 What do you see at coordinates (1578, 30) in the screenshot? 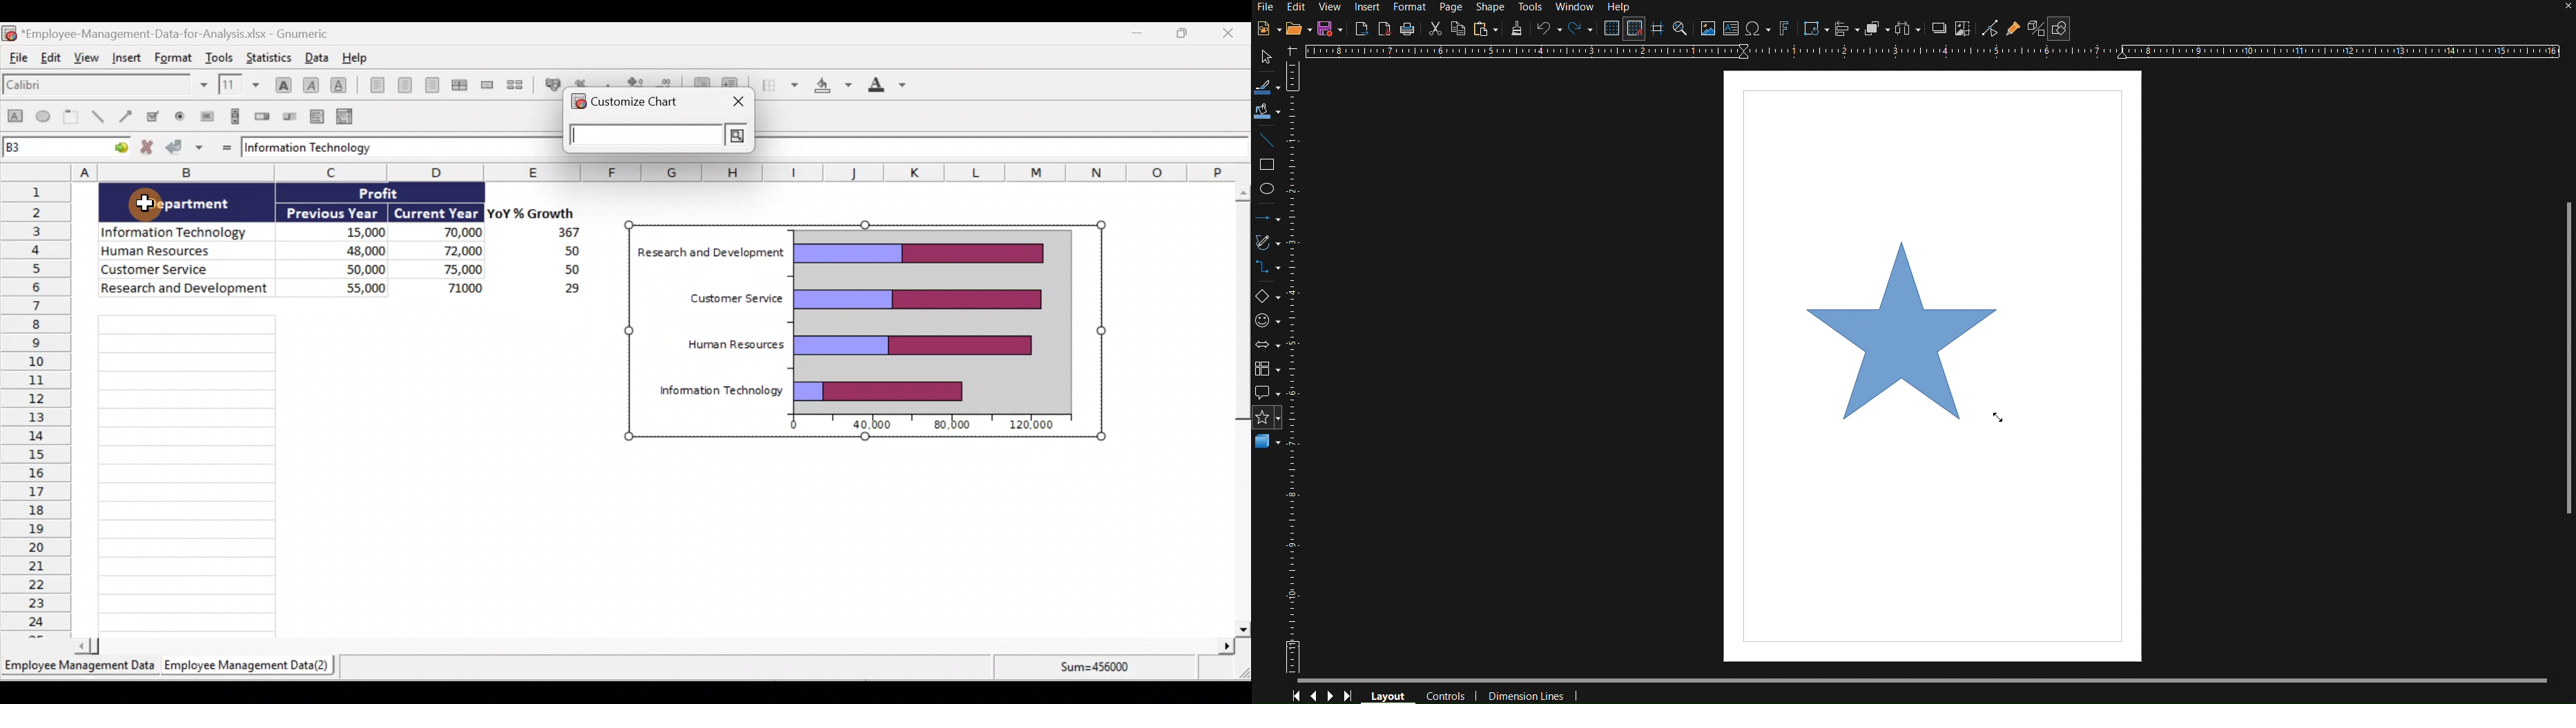
I see `Redo` at bounding box center [1578, 30].